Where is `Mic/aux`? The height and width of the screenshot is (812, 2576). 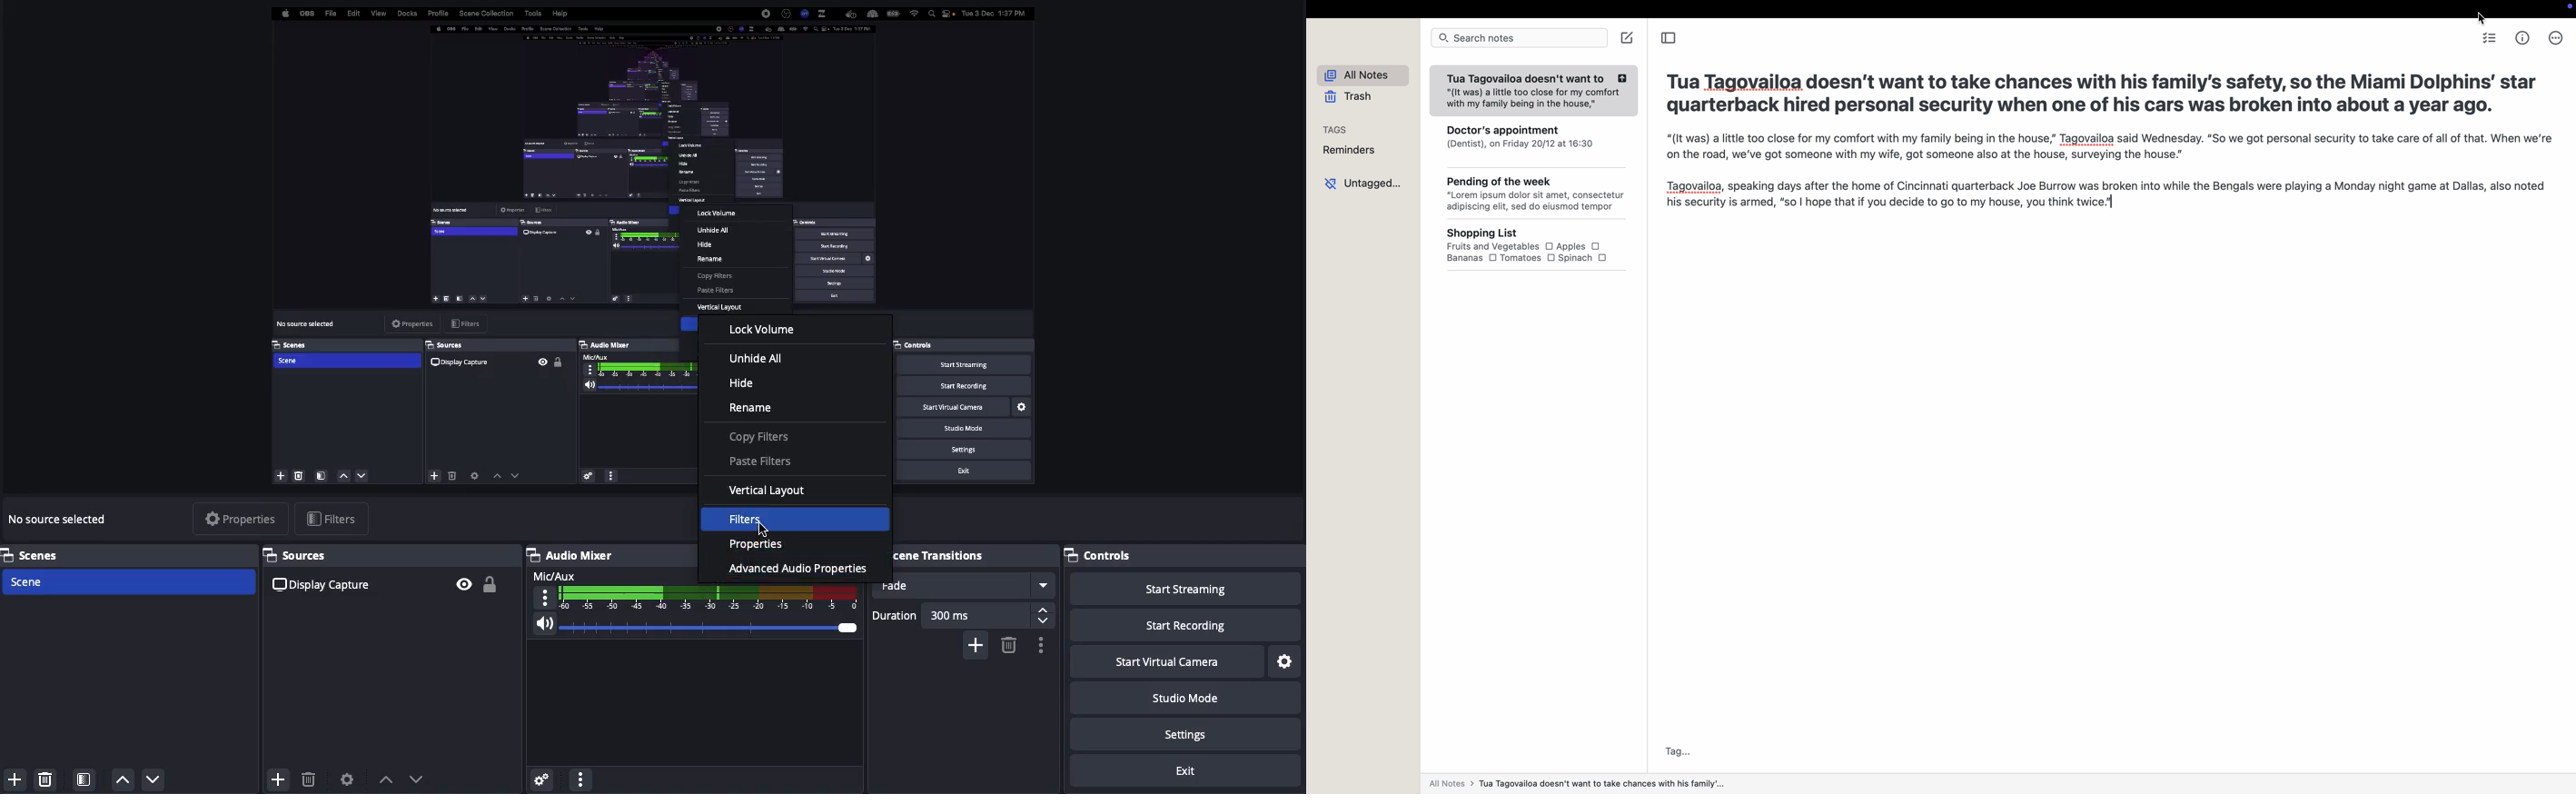 Mic/aux is located at coordinates (698, 591).